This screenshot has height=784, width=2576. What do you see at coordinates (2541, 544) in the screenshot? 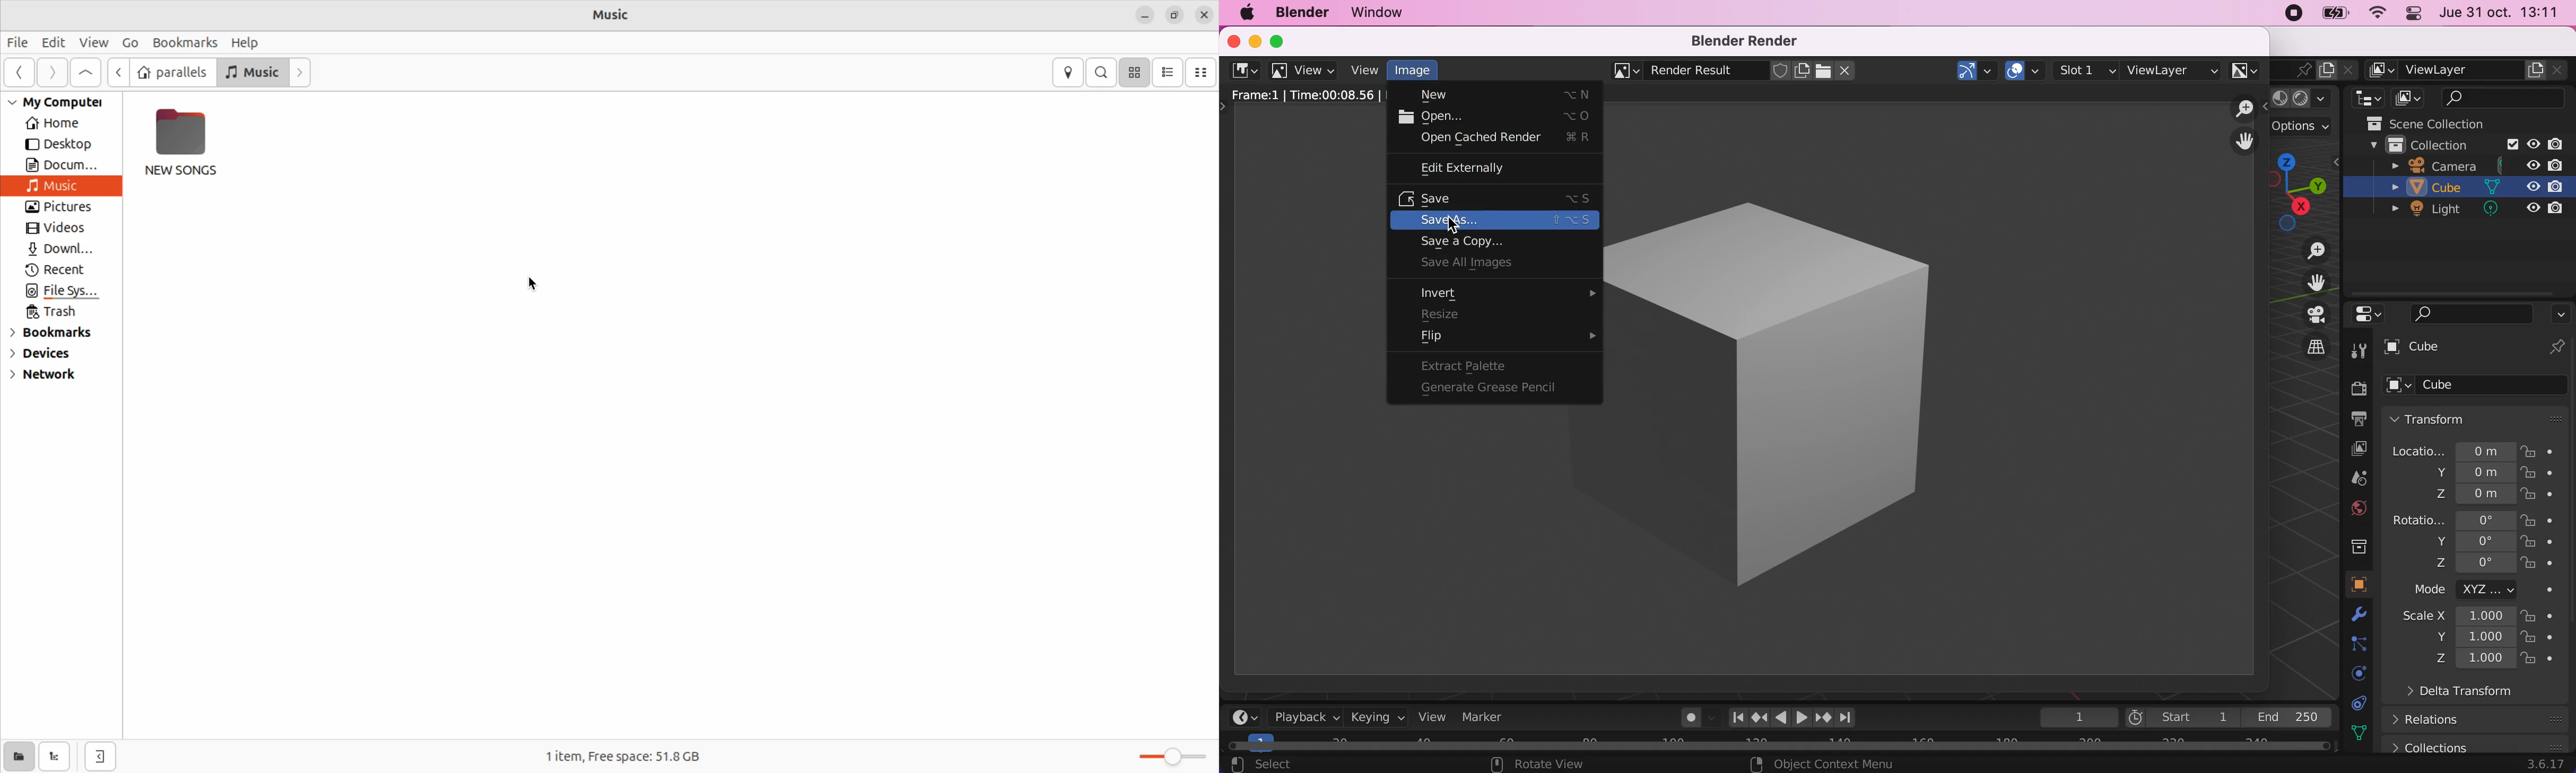
I see `lock` at bounding box center [2541, 544].